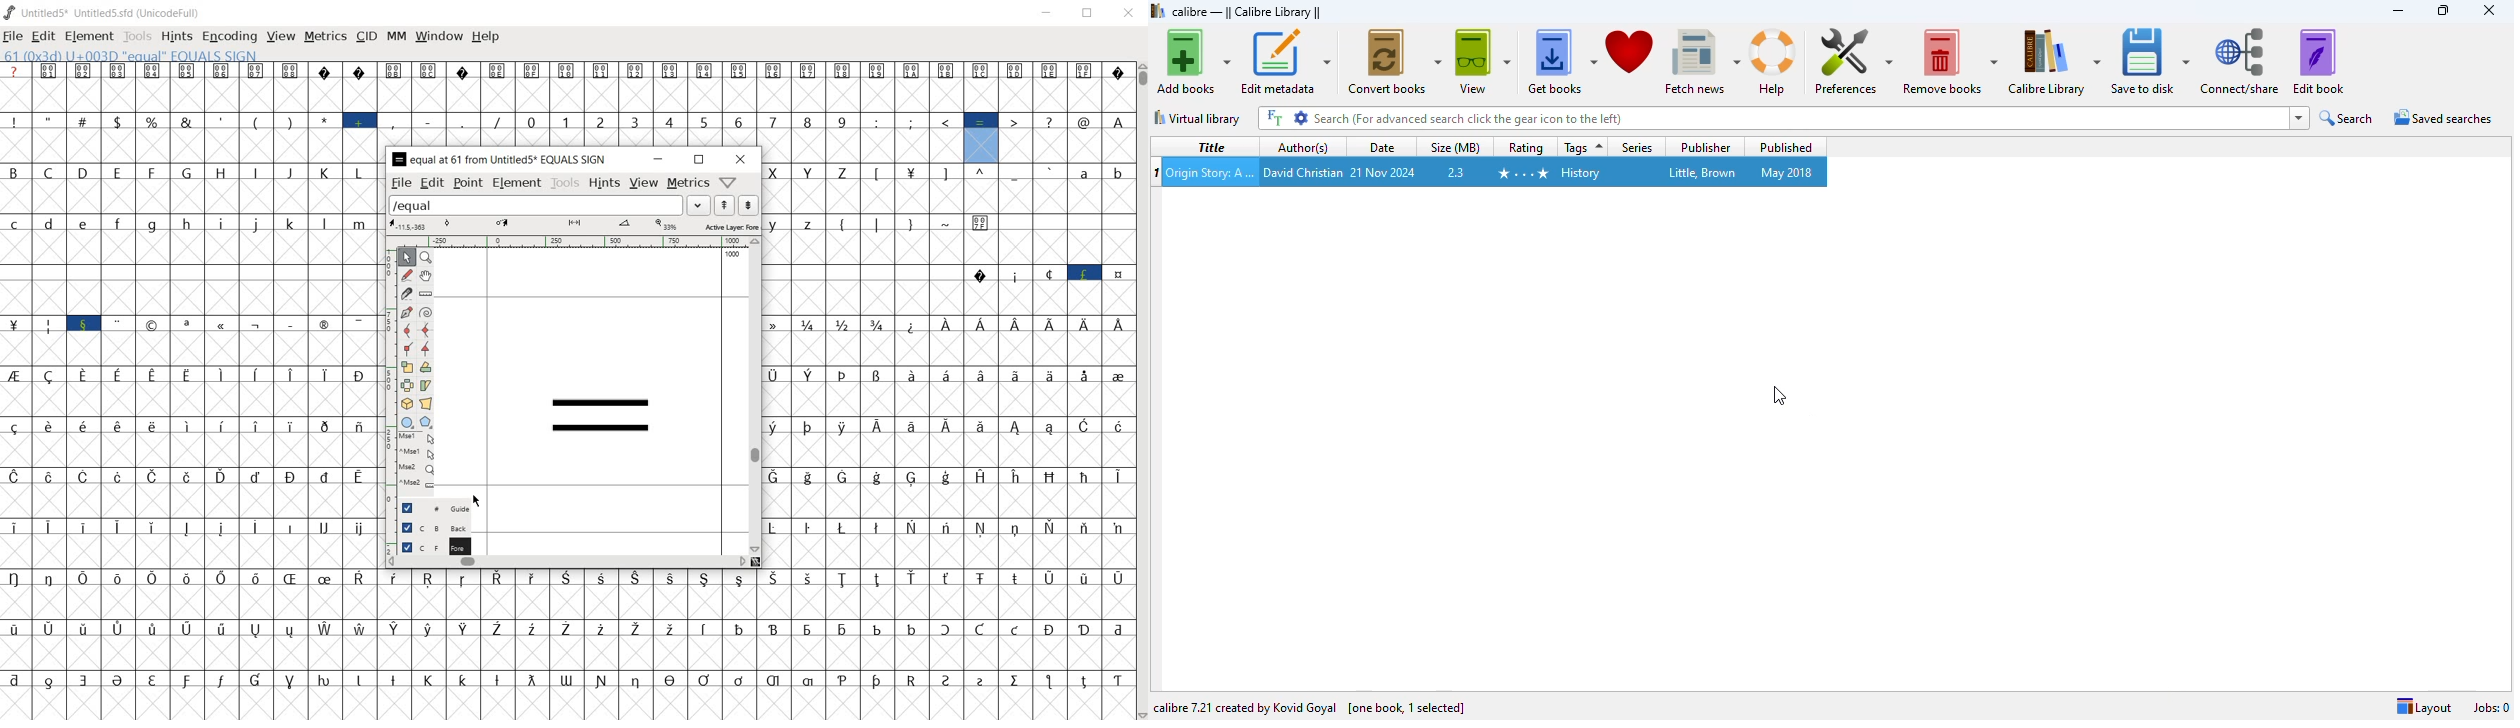 This screenshot has height=728, width=2520. I want to click on Rotate the selection, so click(426, 368).